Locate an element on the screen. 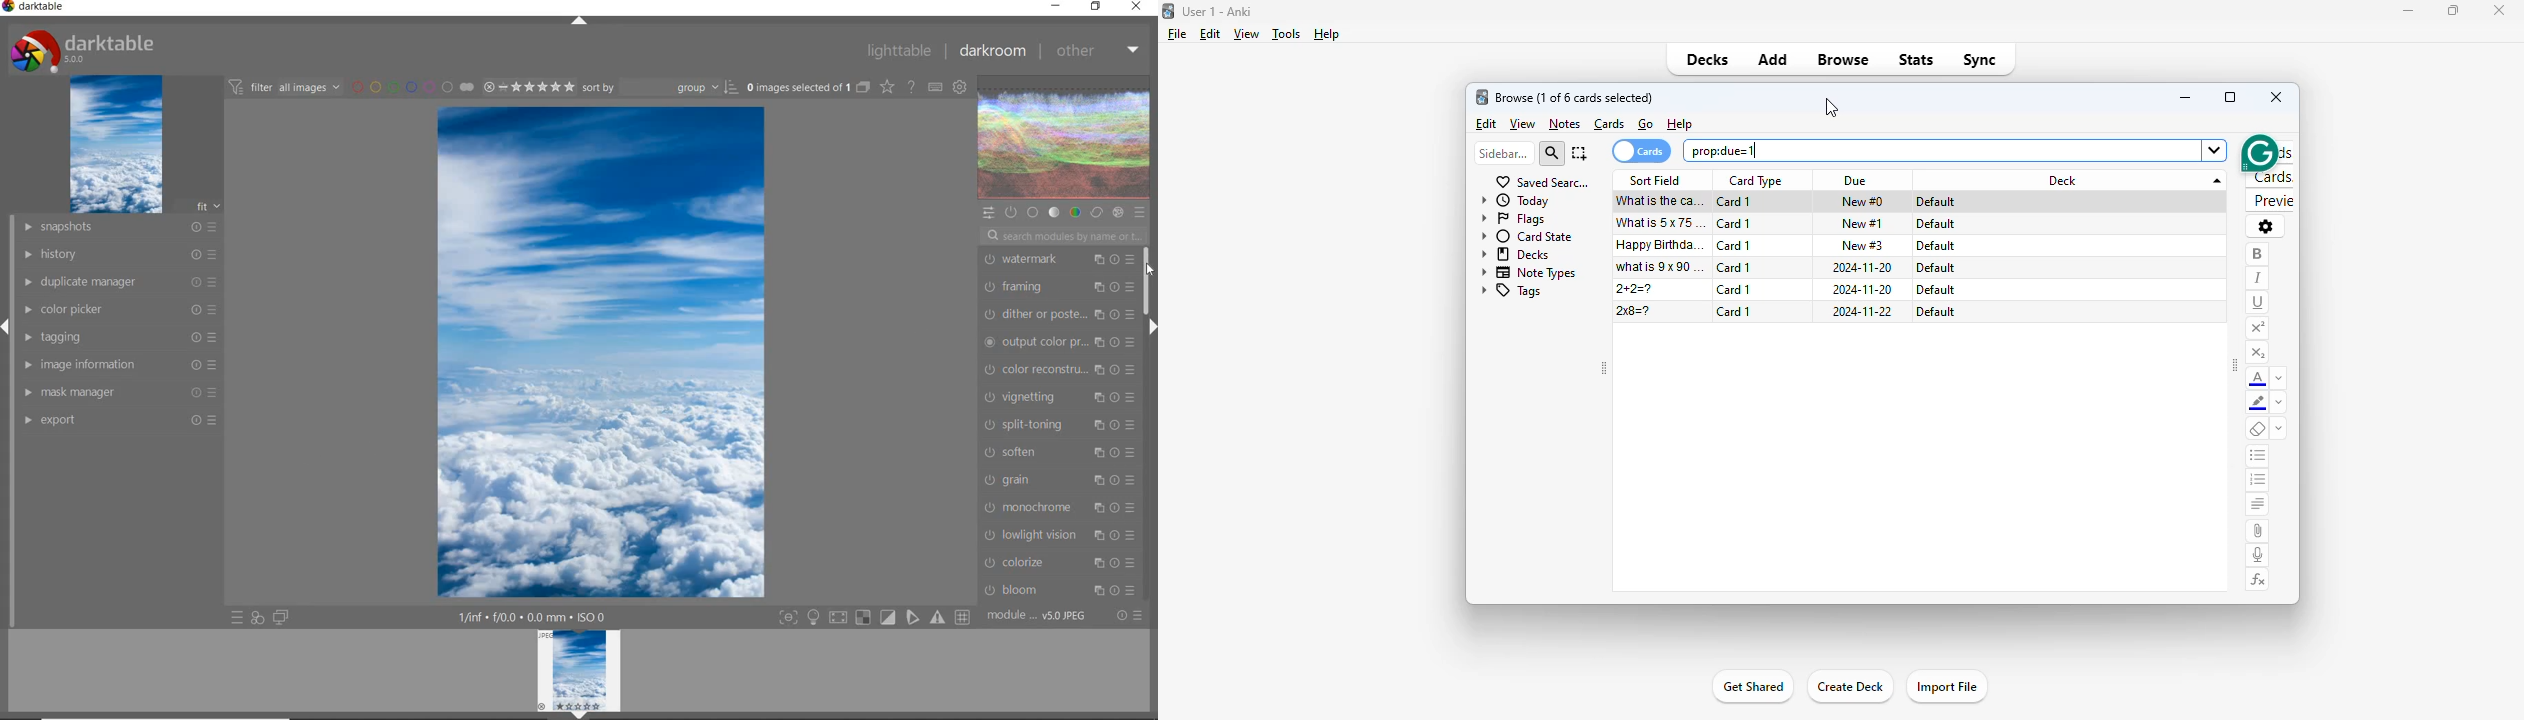  remove formatting is located at coordinates (2258, 429).